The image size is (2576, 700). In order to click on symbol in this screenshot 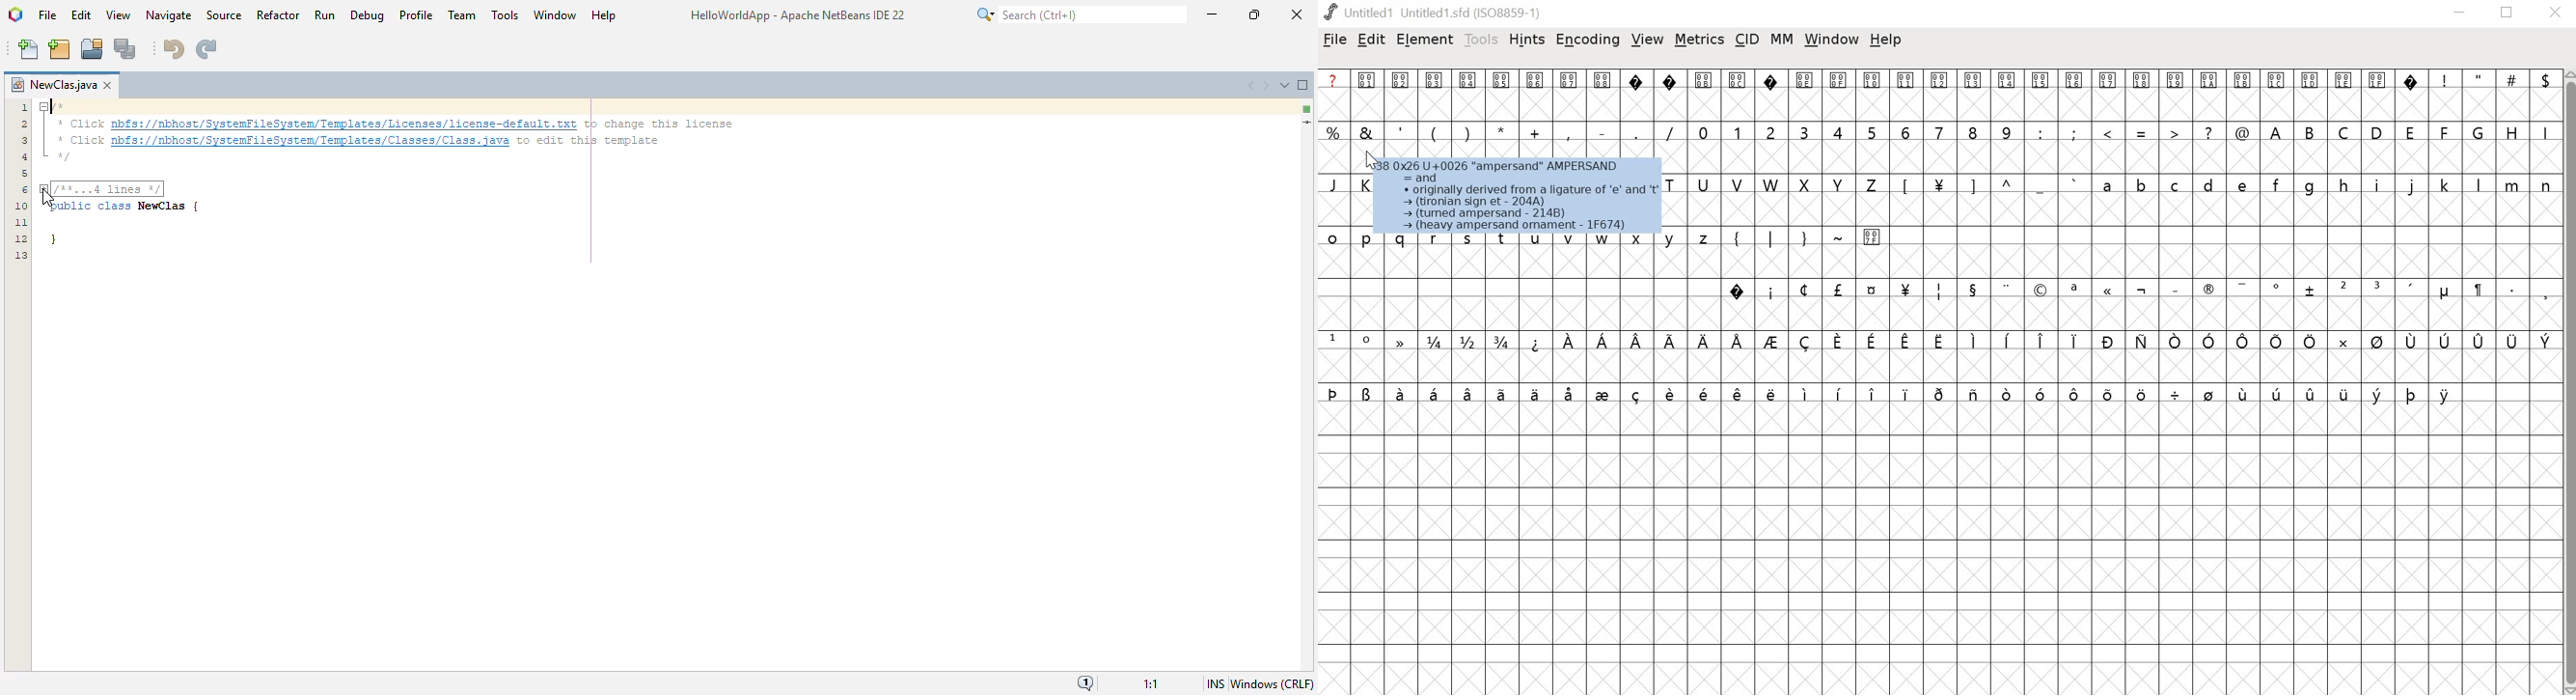, I will do `click(2345, 393)`.